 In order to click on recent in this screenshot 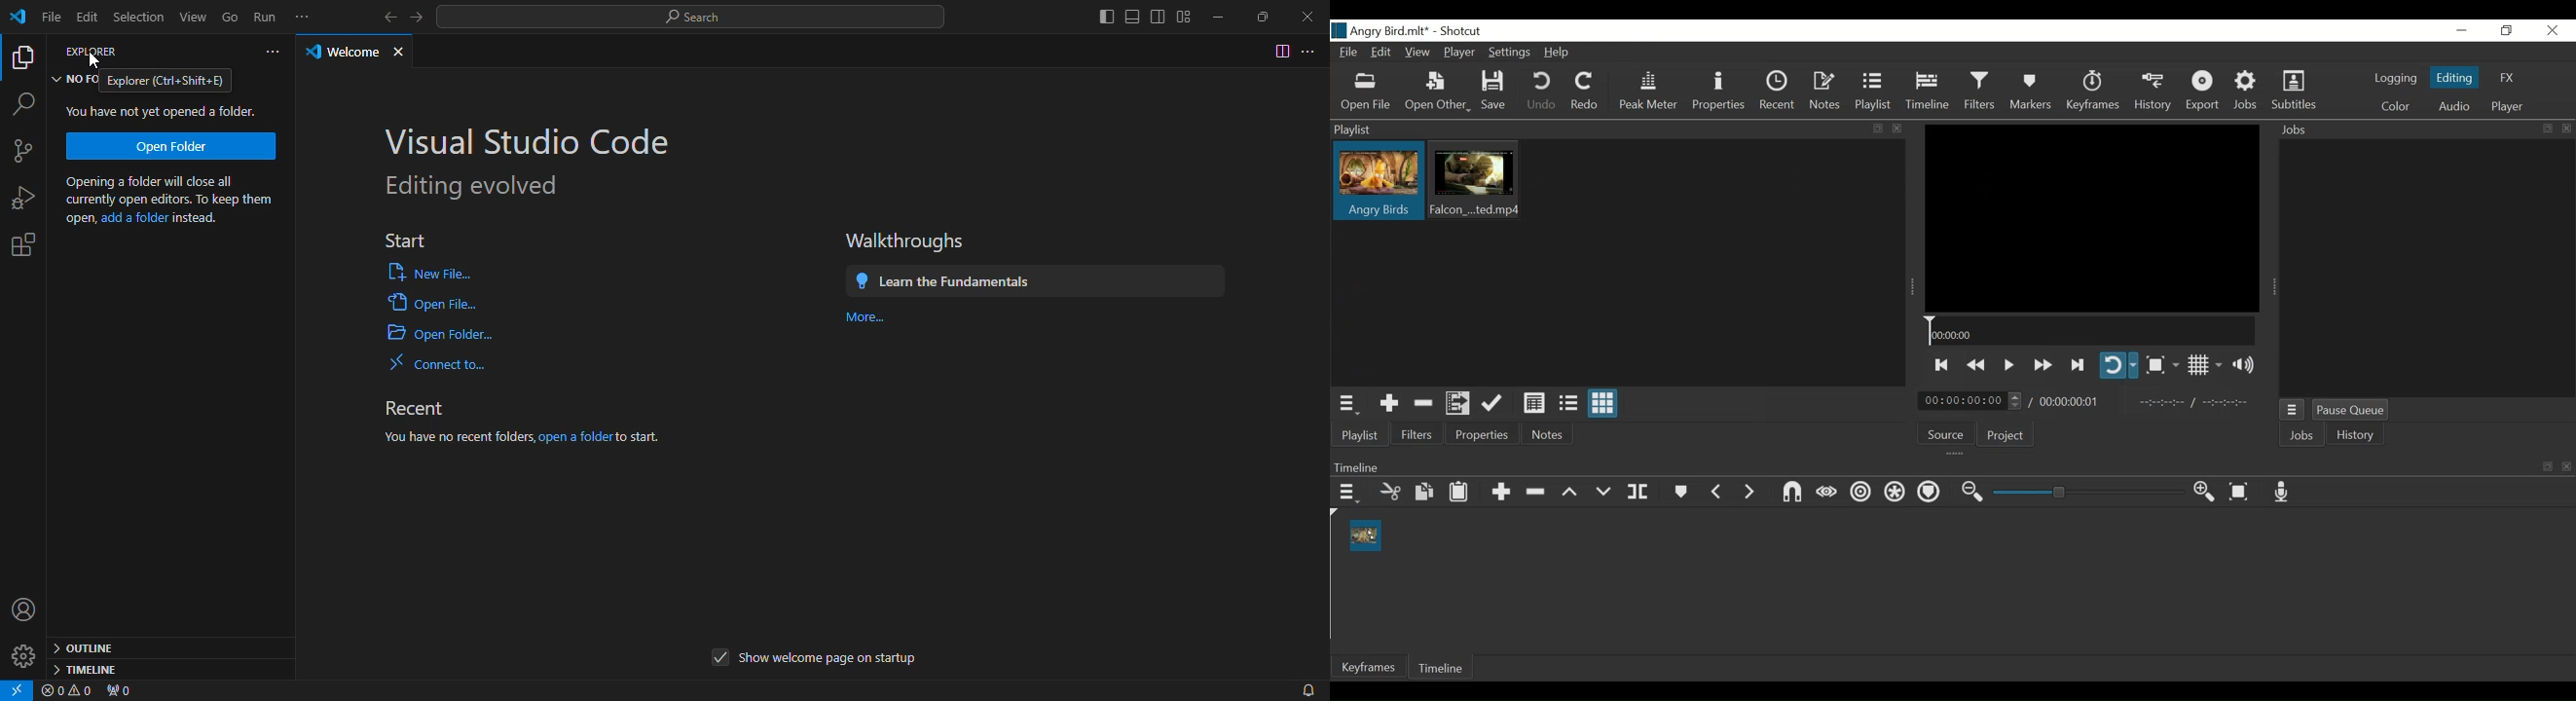, I will do `click(422, 404)`.